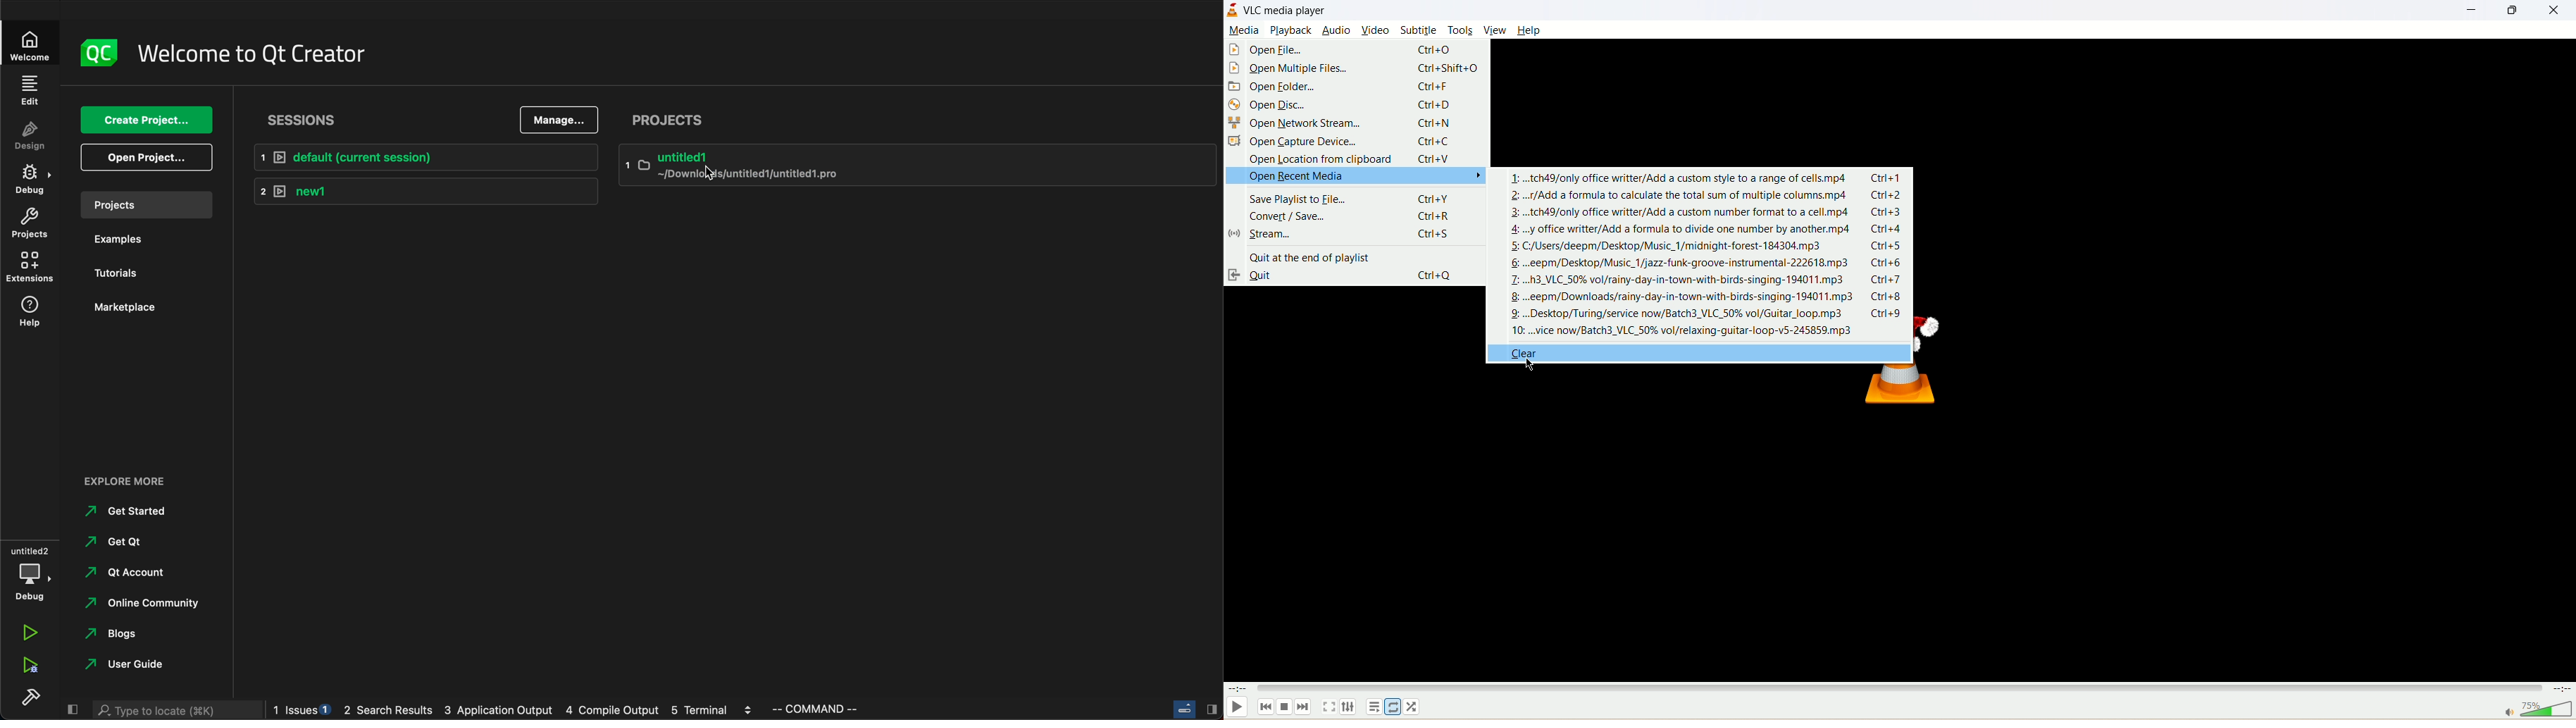  I want to click on stop, so click(1283, 708).